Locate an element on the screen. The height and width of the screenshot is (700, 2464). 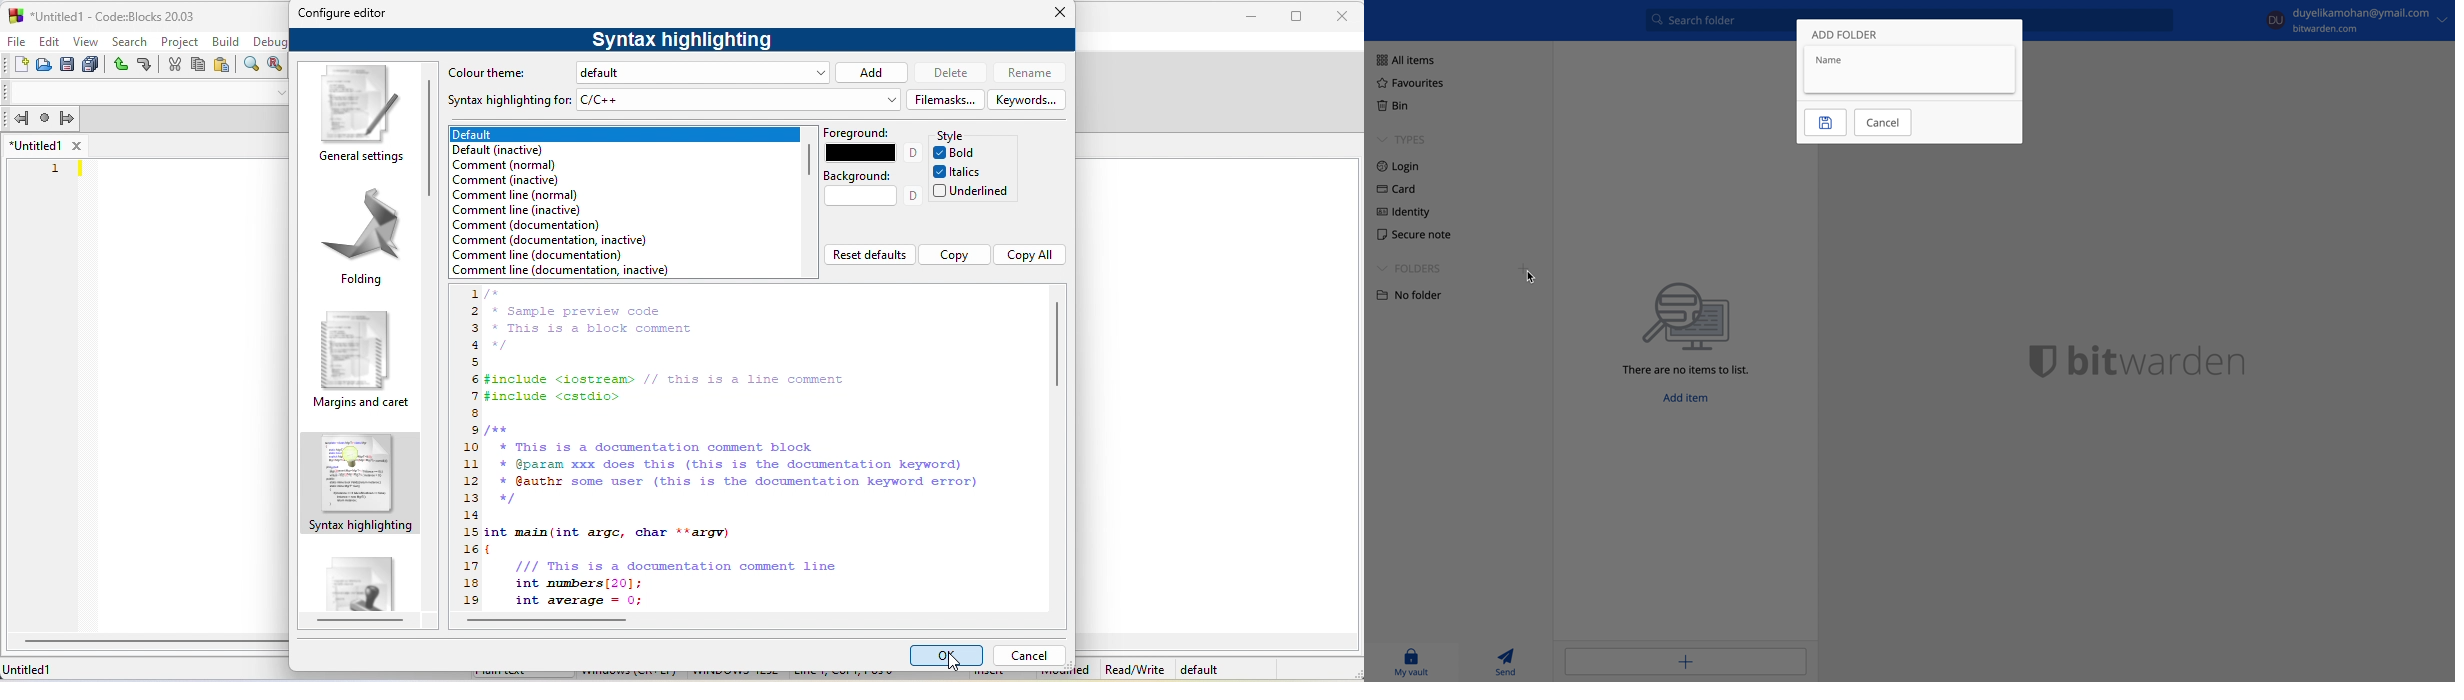
folders is located at coordinates (1409, 268).